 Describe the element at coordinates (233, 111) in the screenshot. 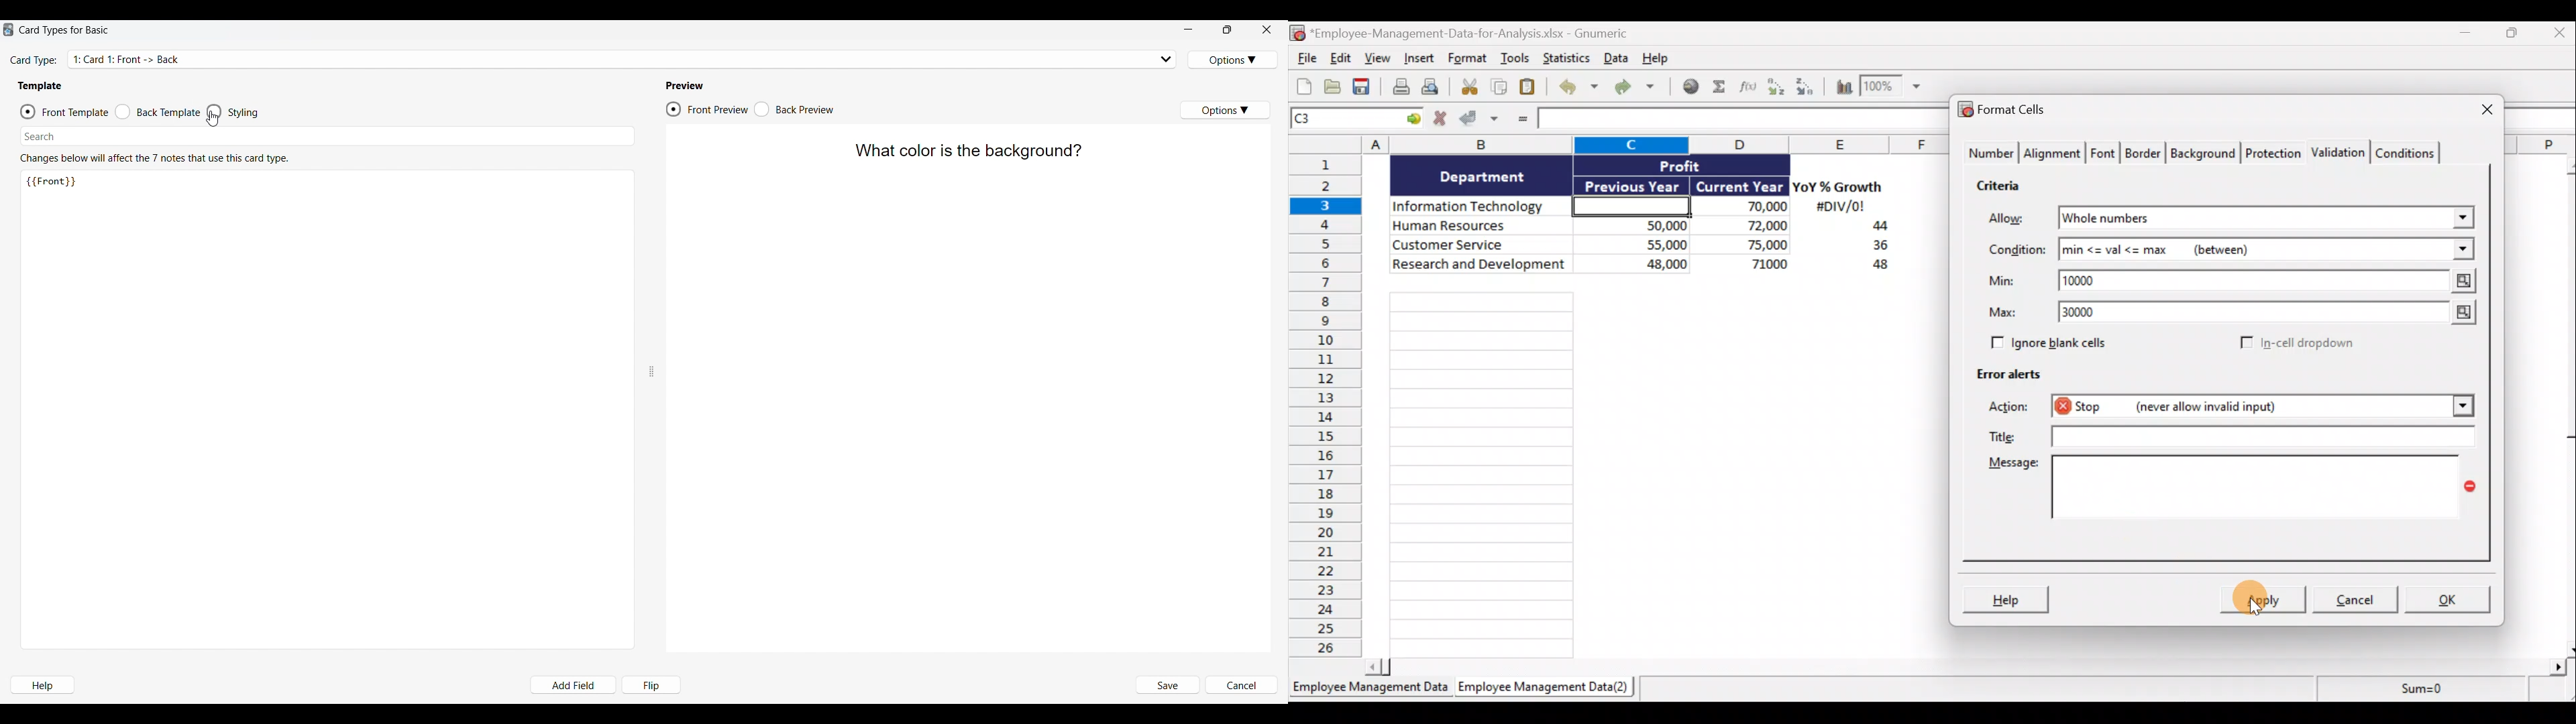

I see `Template styling` at that location.